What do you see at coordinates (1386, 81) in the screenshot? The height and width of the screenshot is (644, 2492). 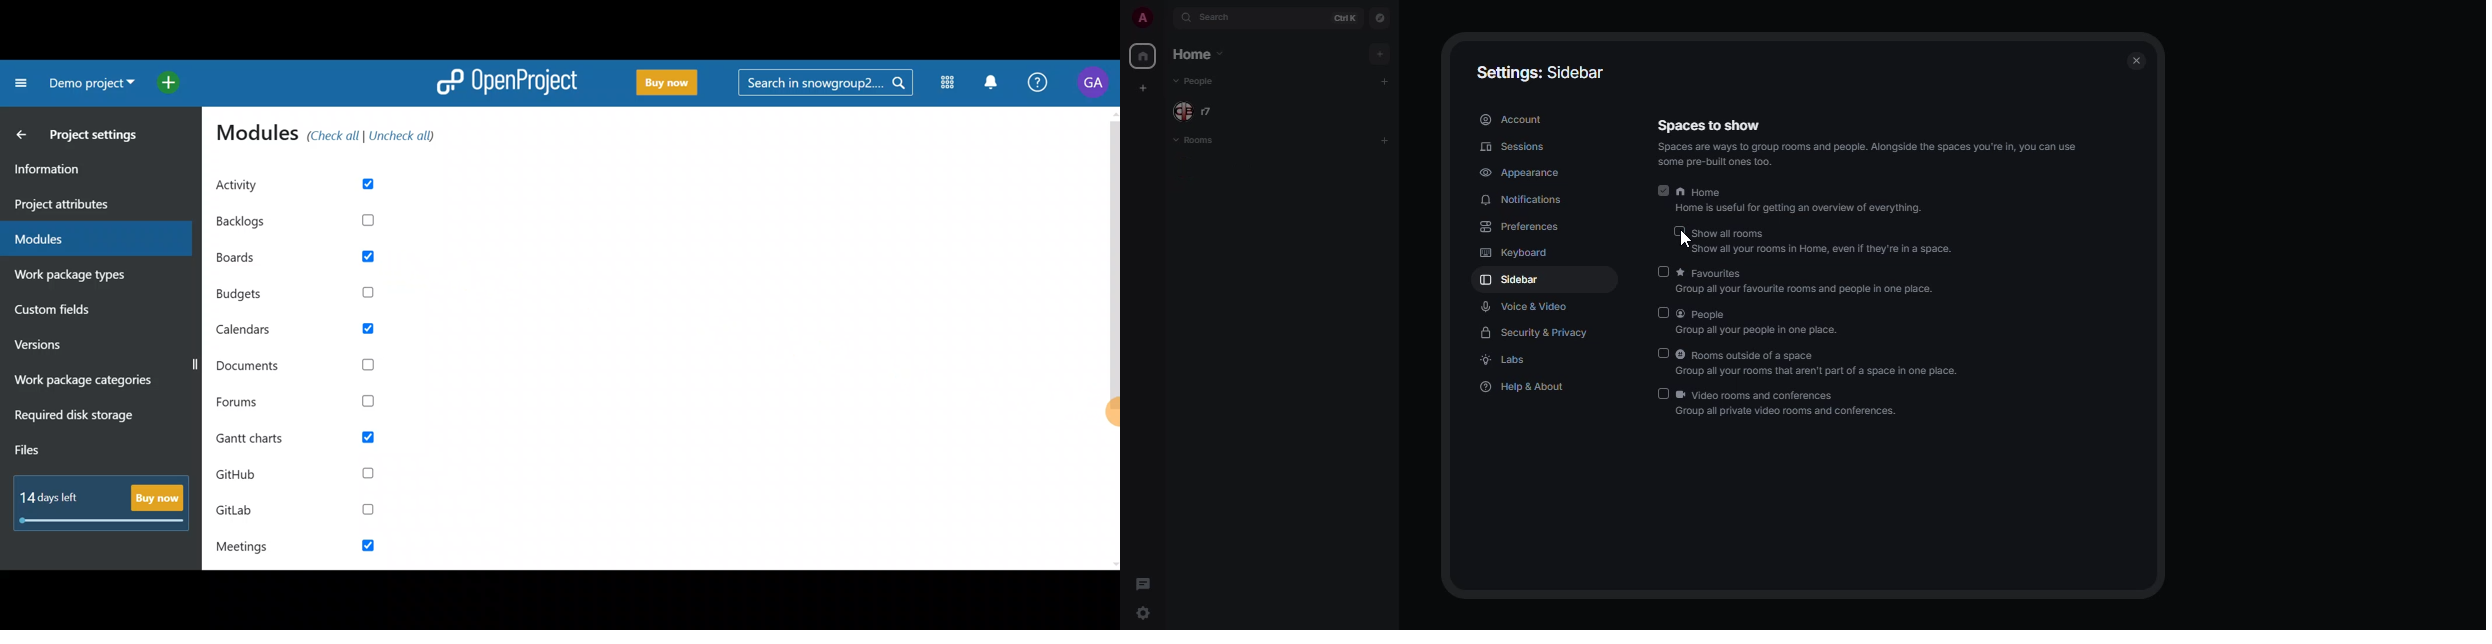 I see `add` at bounding box center [1386, 81].